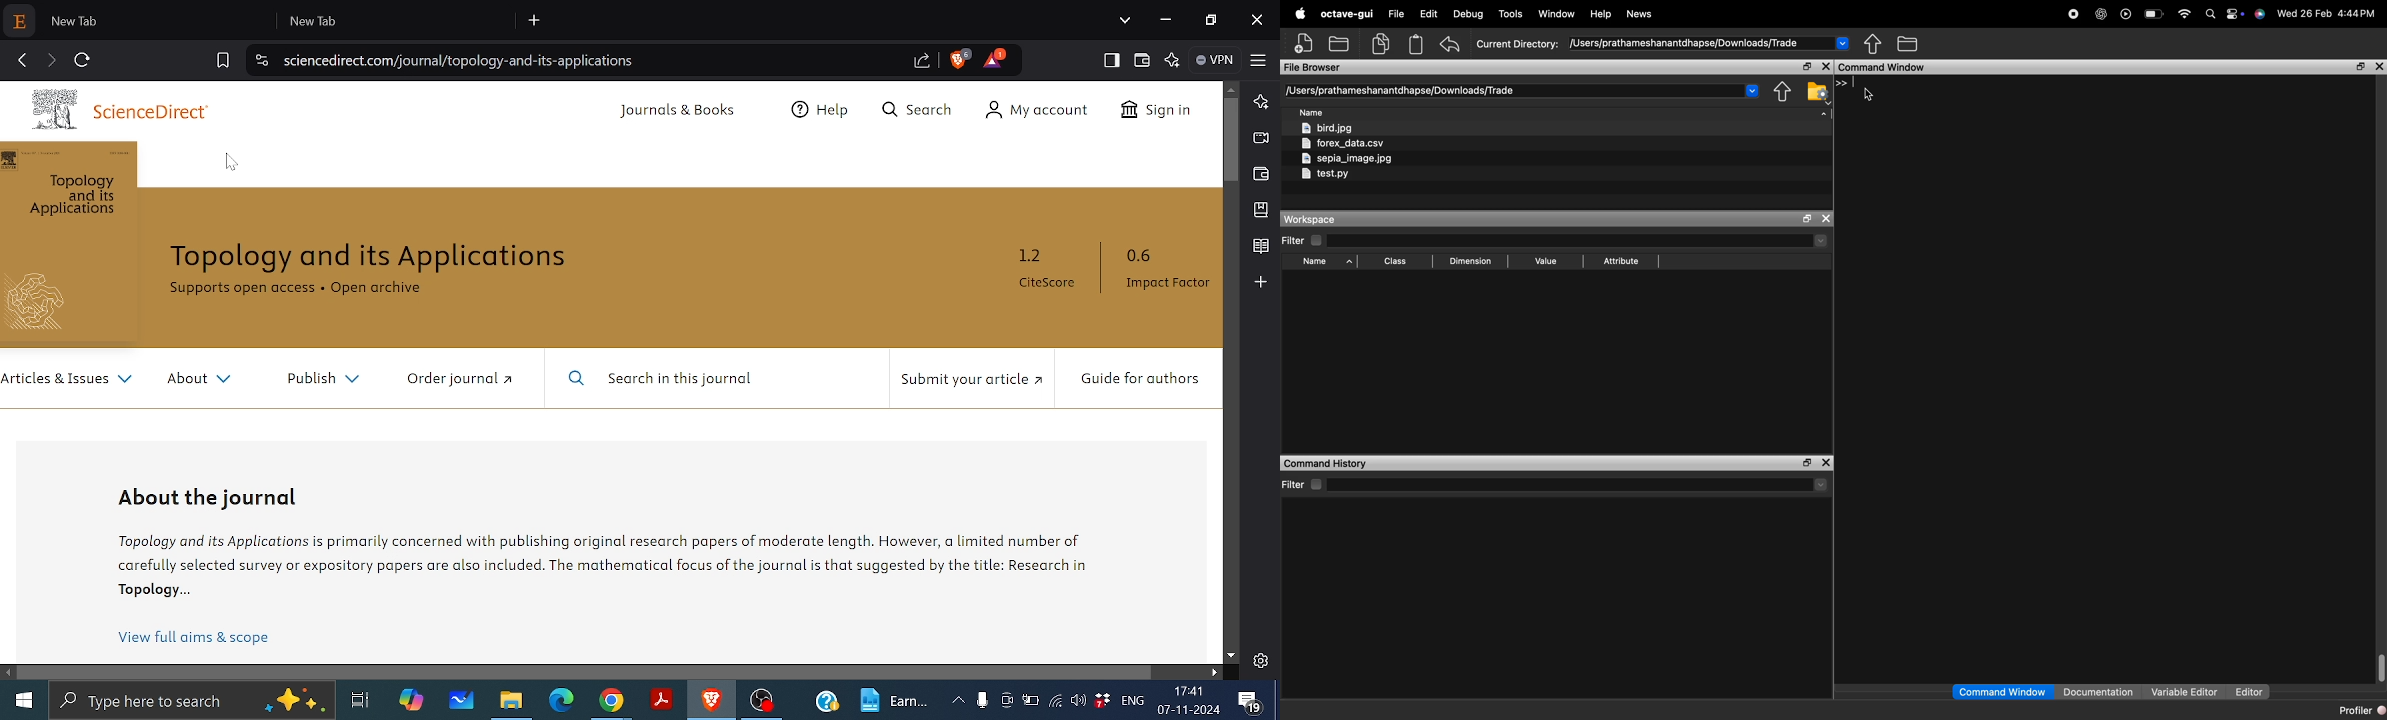 This screenshot has width=2408, height=728. I want to click on close, so click(1826, 463).